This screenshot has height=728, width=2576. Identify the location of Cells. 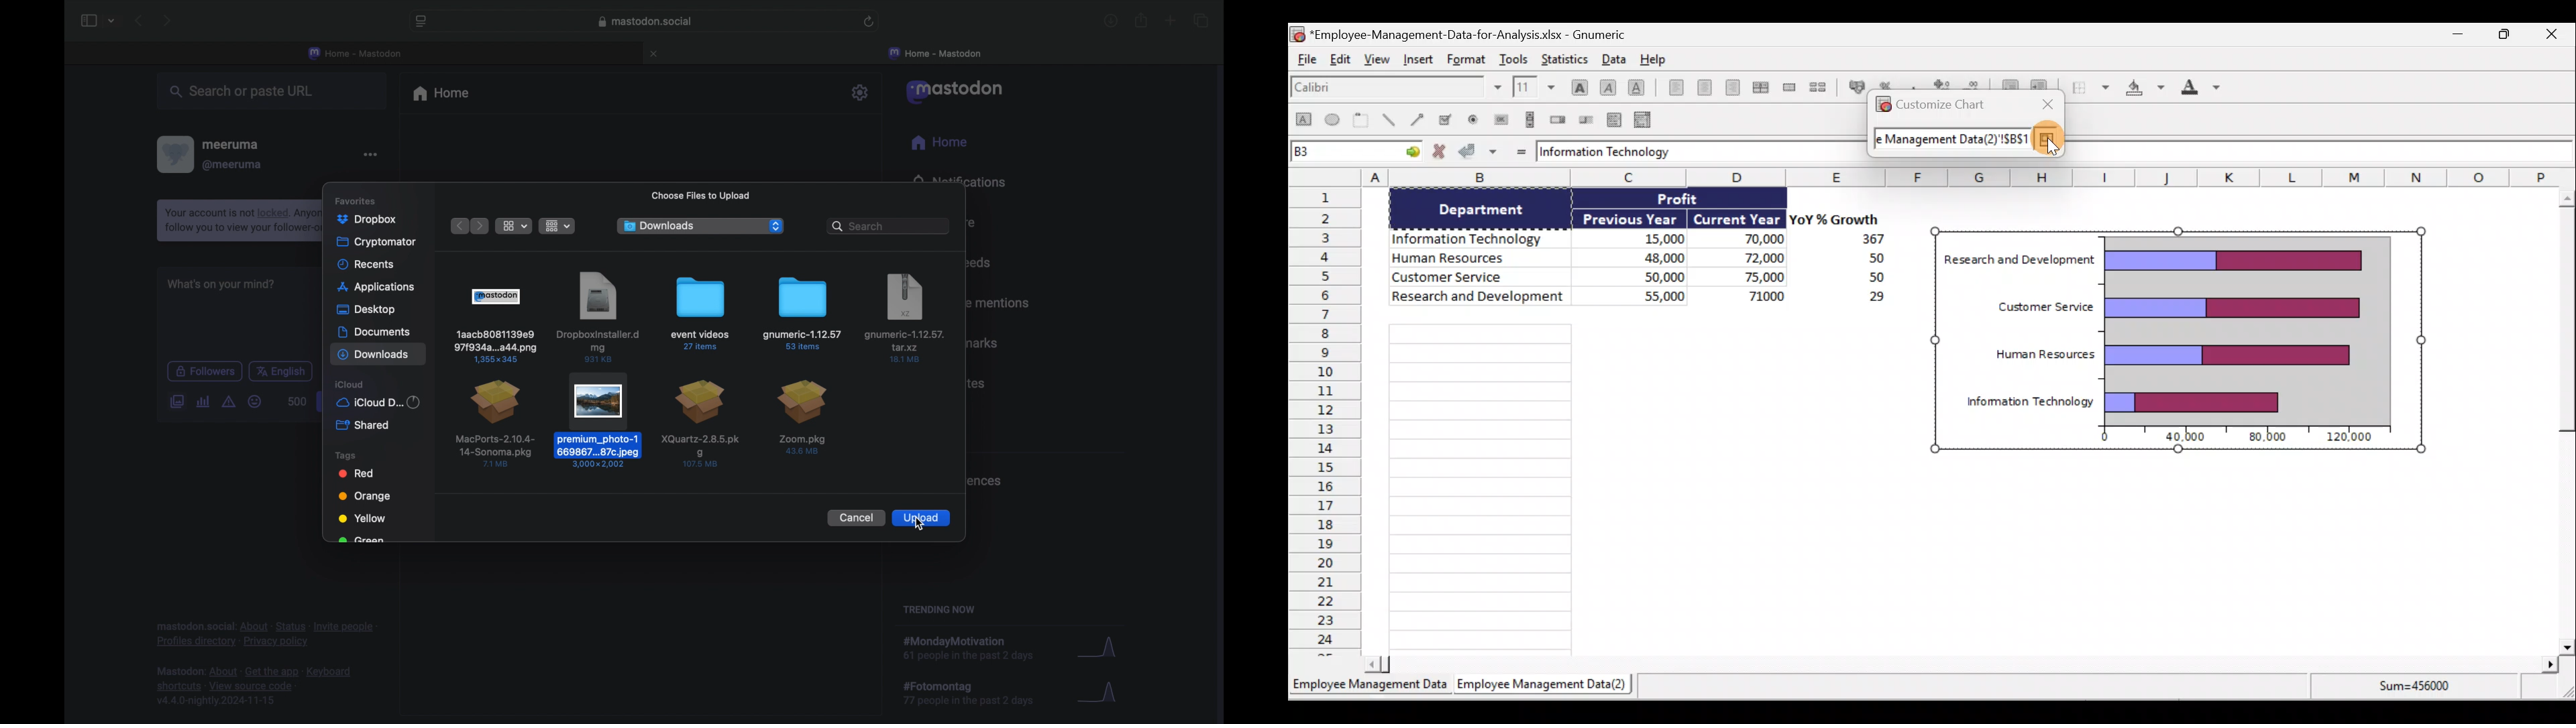
(1637, 486).